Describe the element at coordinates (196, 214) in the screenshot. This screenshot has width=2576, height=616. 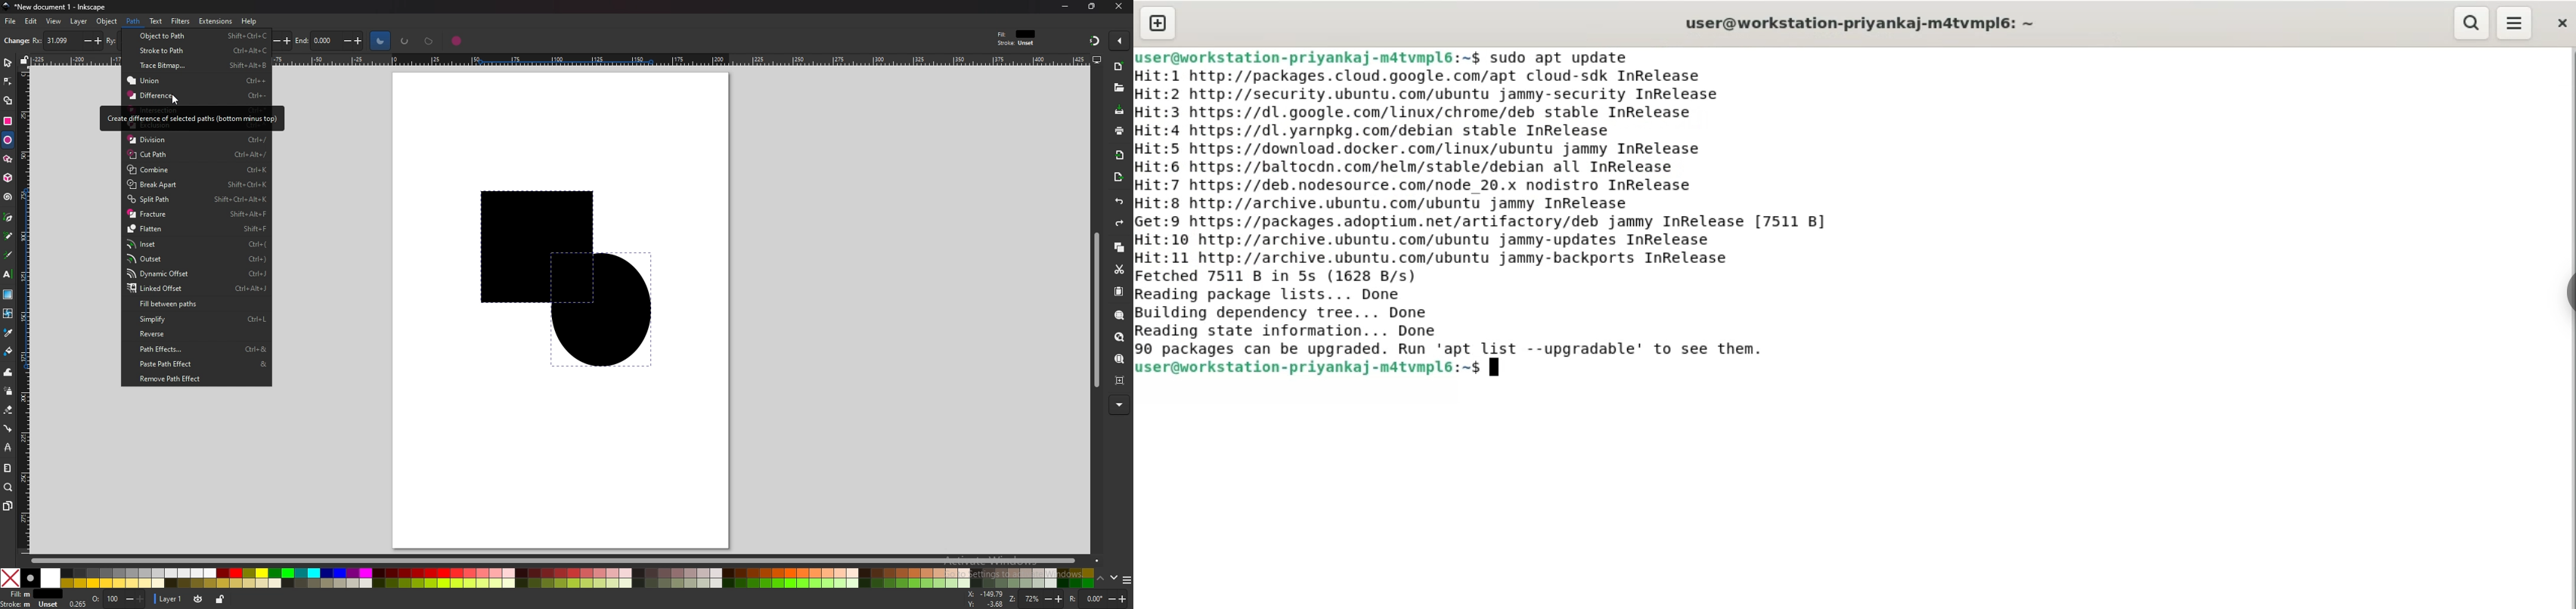
I see `Fracture` at that location.